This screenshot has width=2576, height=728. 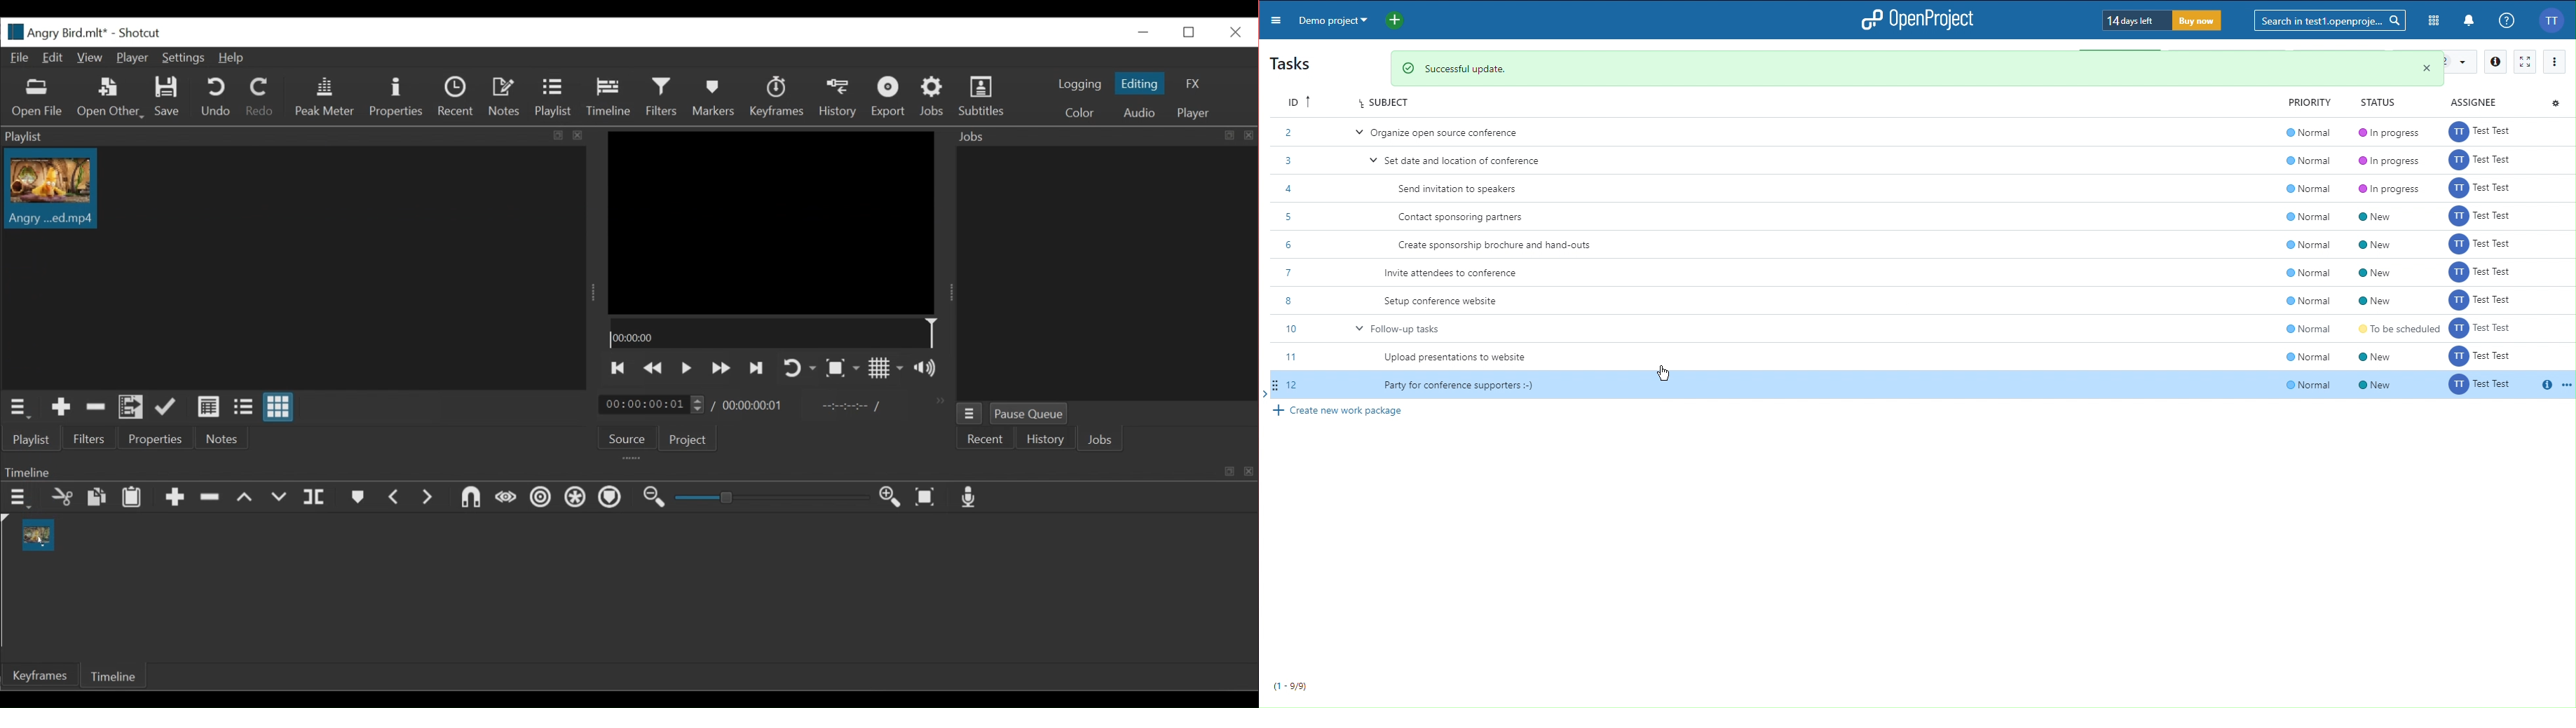 I want to click on Peak Meter, so click(x=323, y=97).